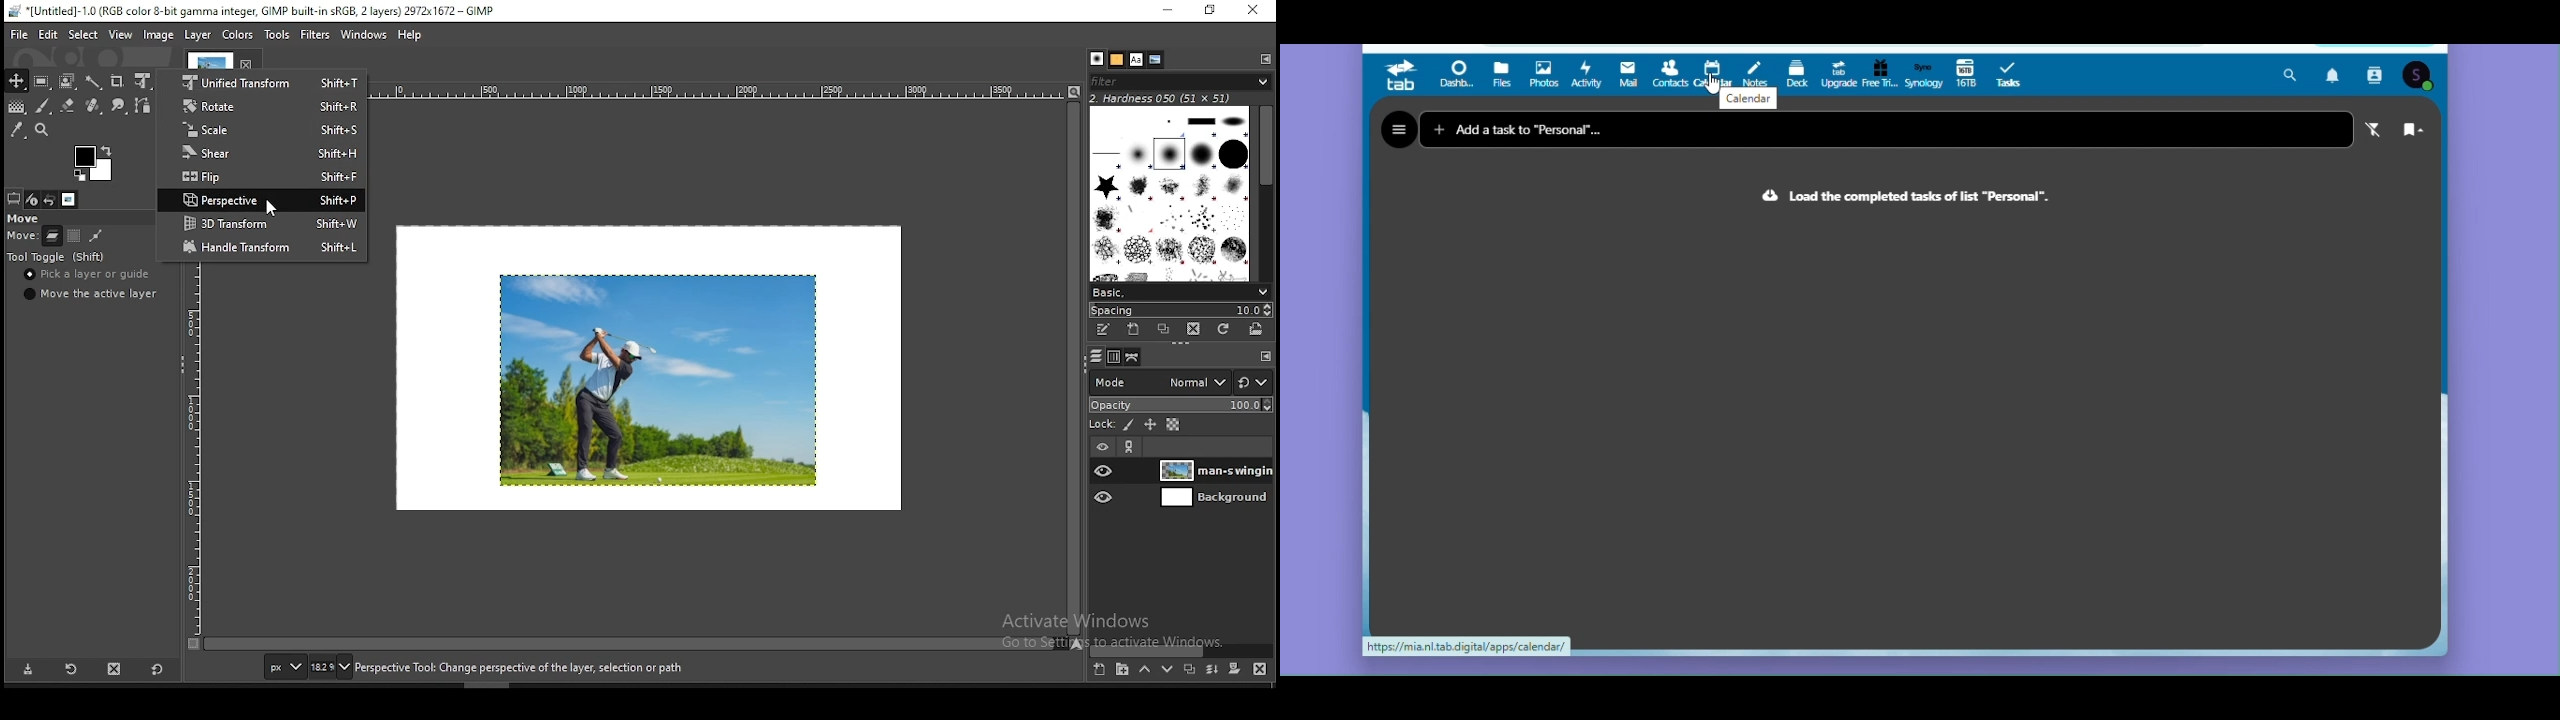  What do you see at coordinates (1073, 369) in the screenshot?
I see `scroll bar` at bounding box center [1073, 369].